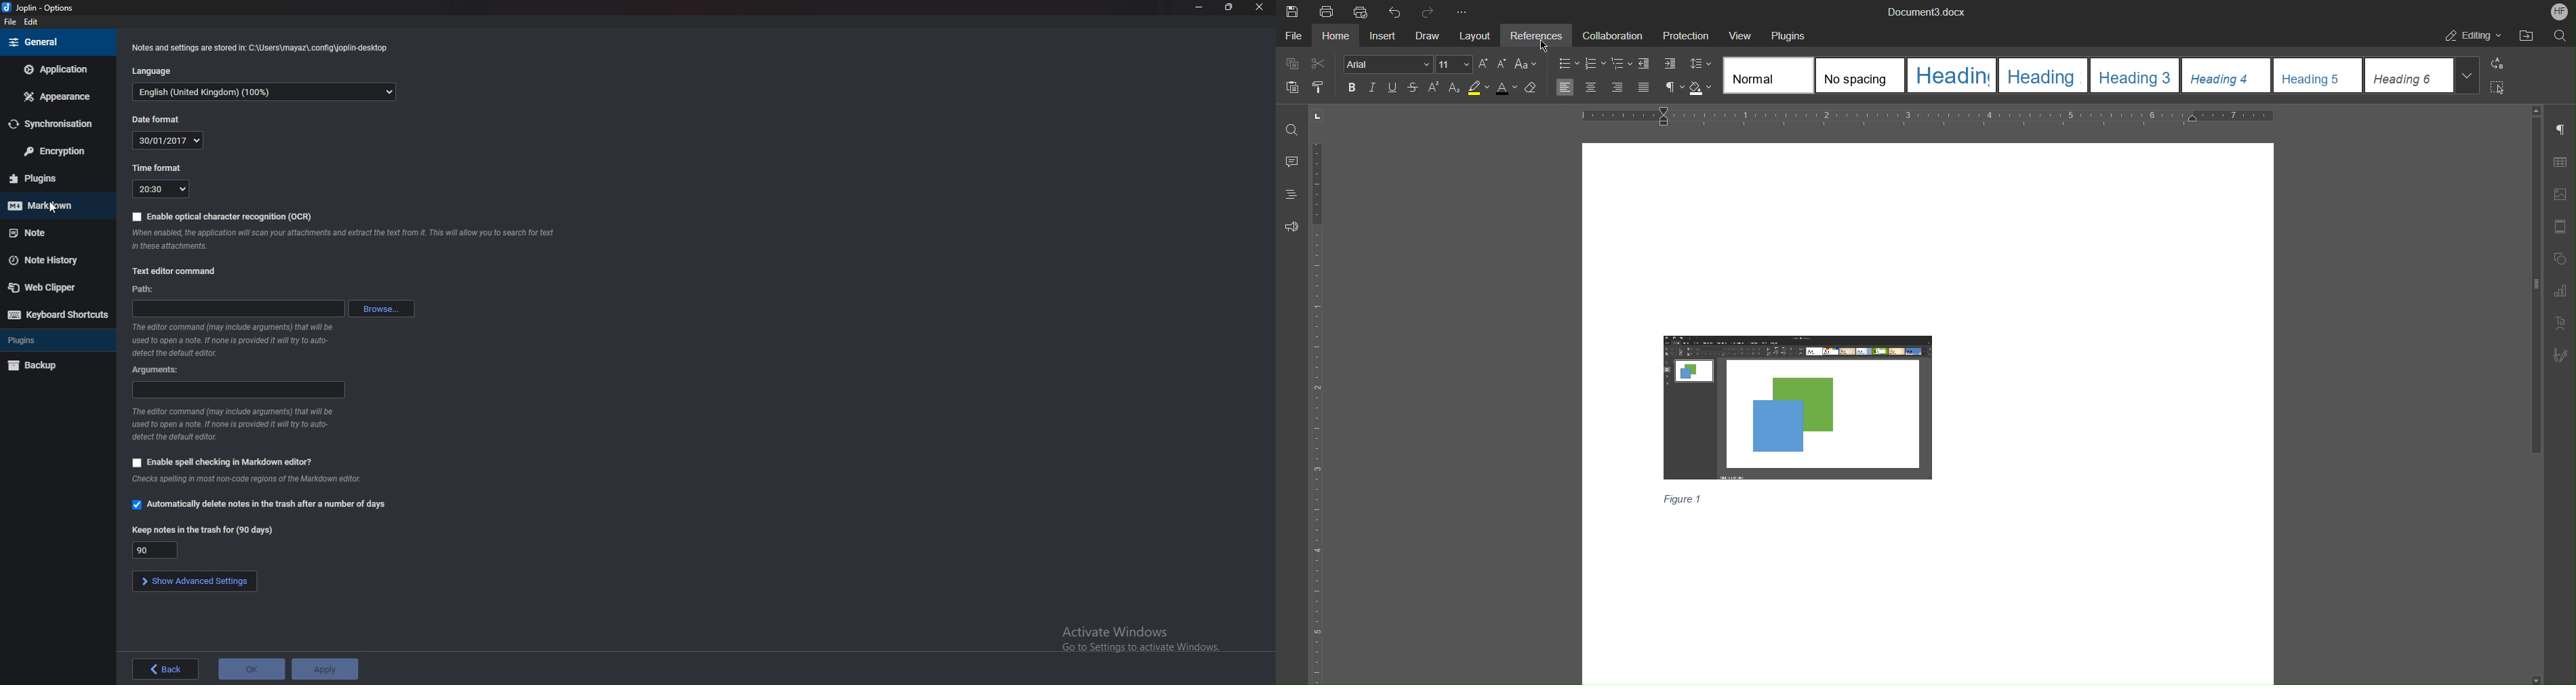 The width and height of the screenshot is (2576, 700). Describe the element at coordinates (2317, 78) in the screenshot. I see `Heading 5` at that location.